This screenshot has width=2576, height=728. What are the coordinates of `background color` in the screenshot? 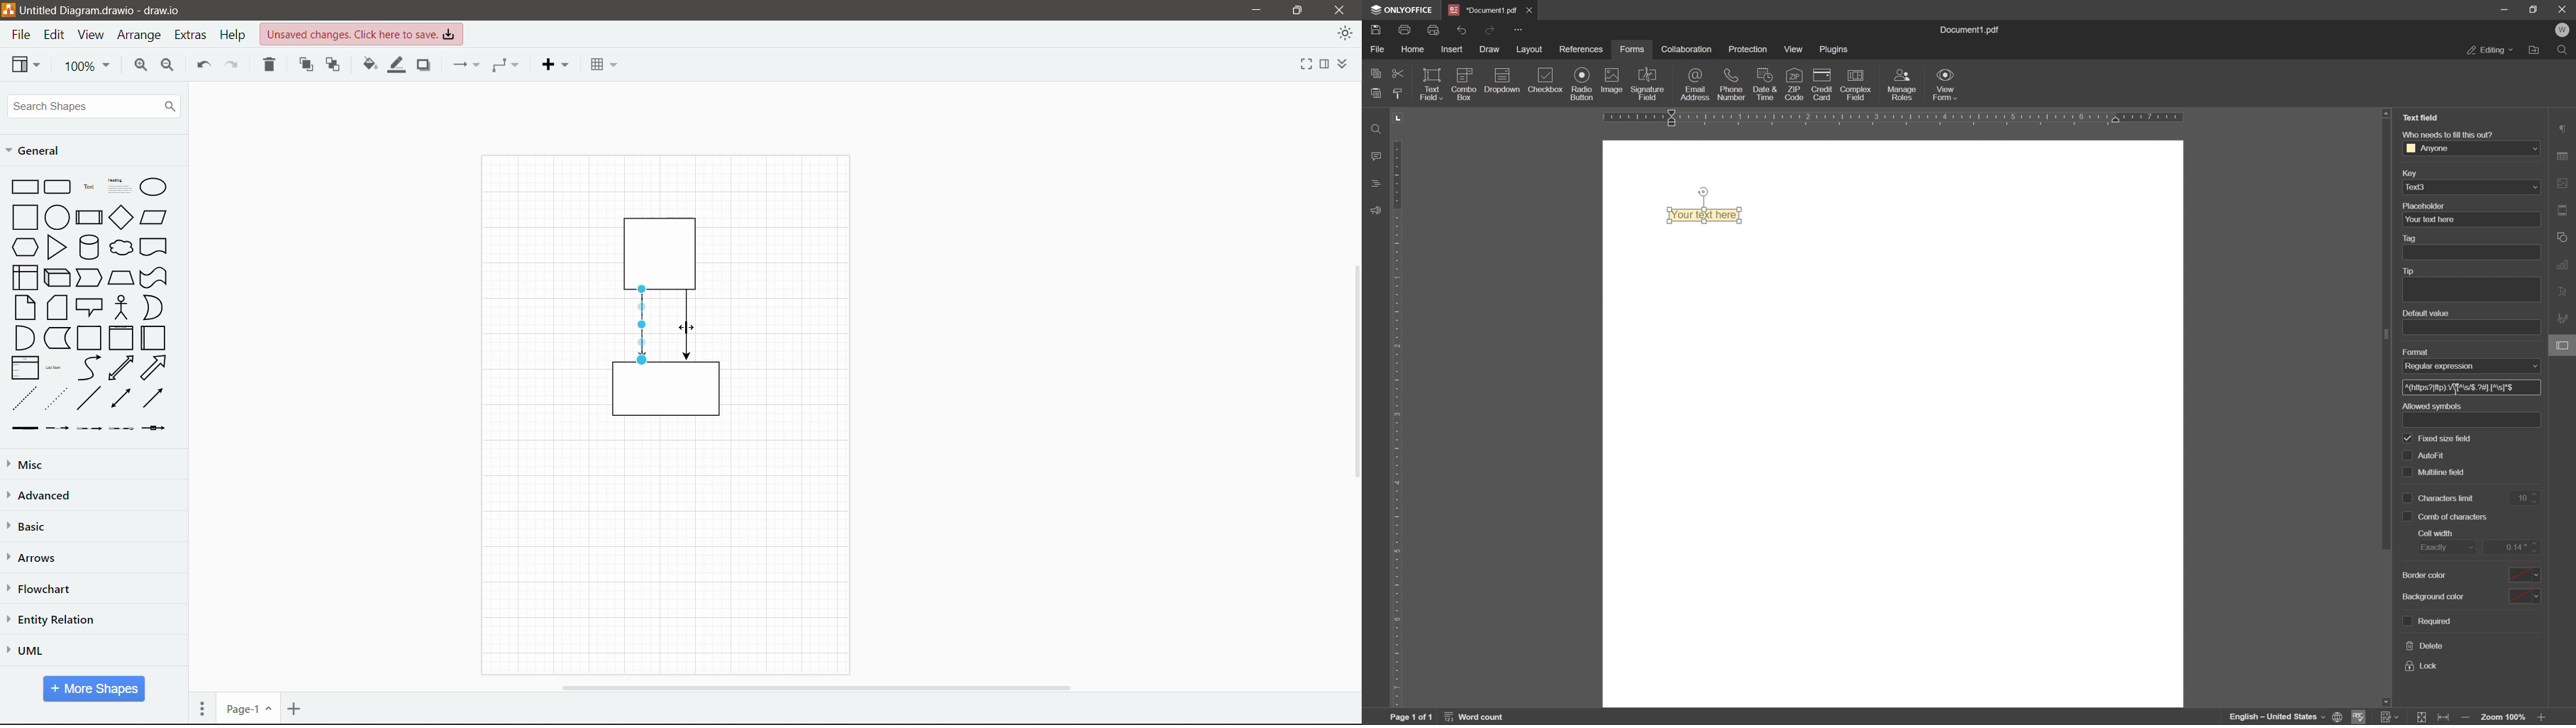 It's located at (2432, 576).